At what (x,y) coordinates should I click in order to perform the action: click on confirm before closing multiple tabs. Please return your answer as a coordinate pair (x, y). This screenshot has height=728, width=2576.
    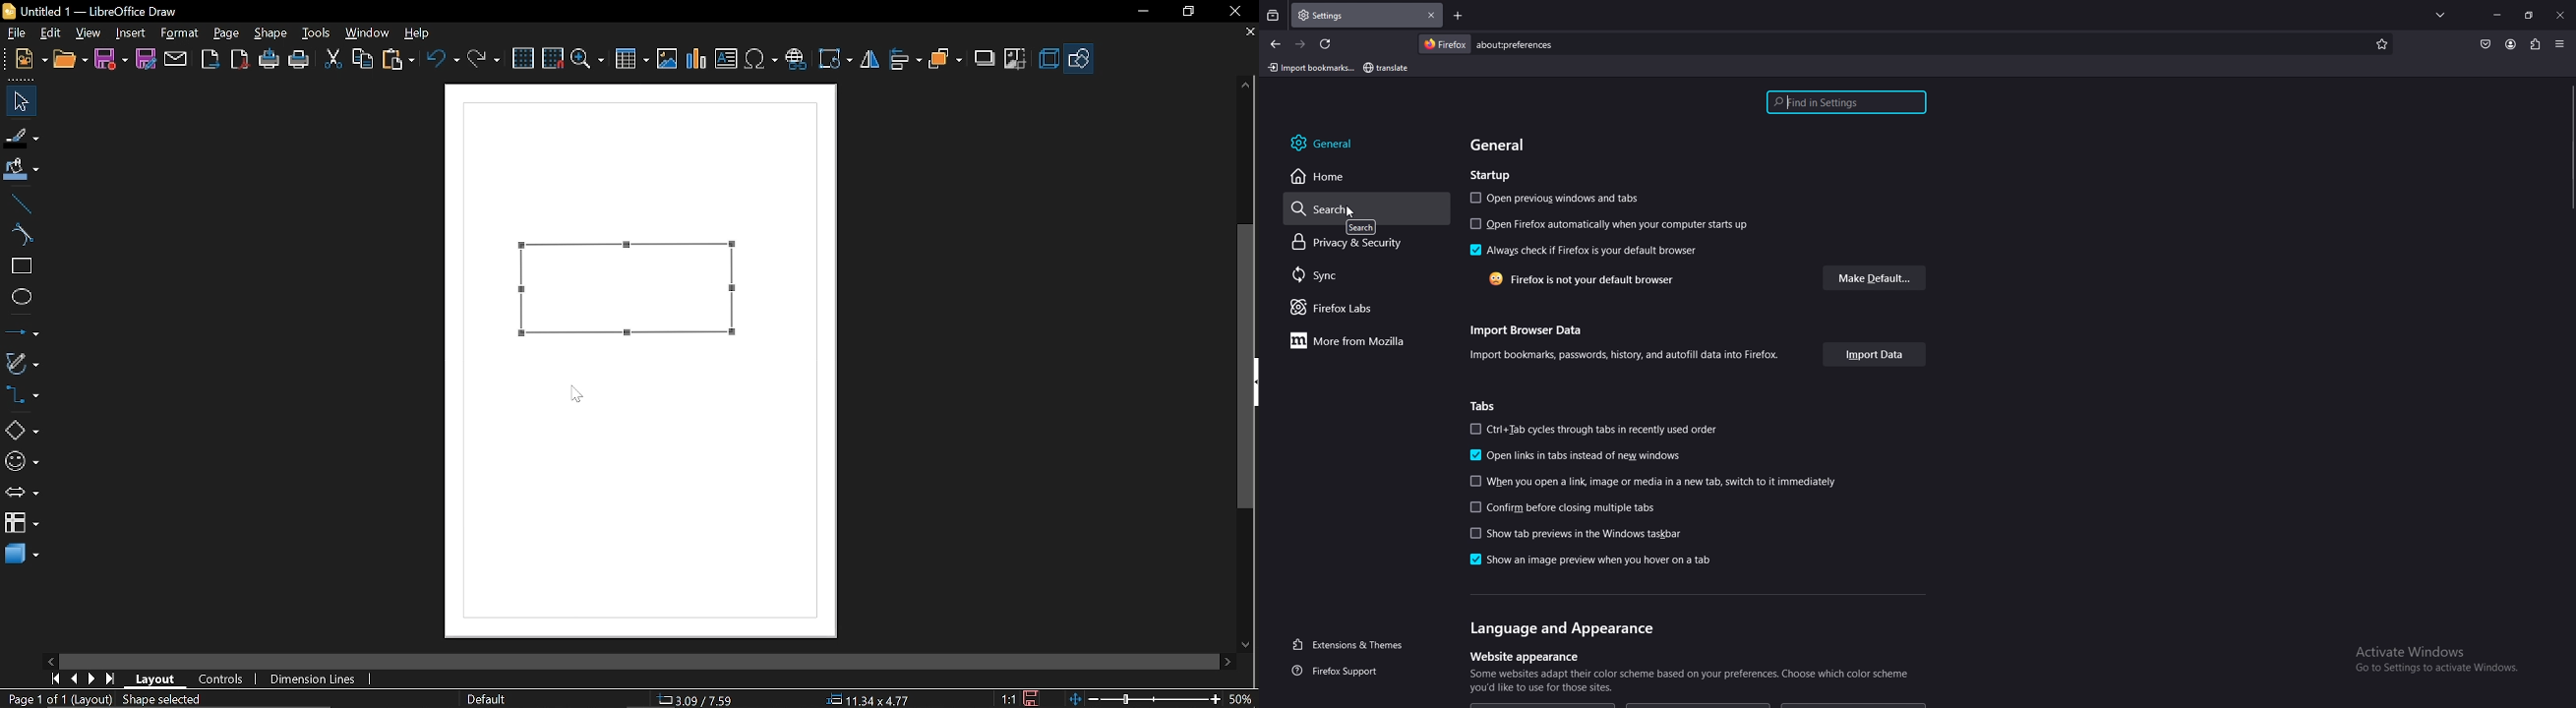
    Looking at the image, I should click on (1567, 506).